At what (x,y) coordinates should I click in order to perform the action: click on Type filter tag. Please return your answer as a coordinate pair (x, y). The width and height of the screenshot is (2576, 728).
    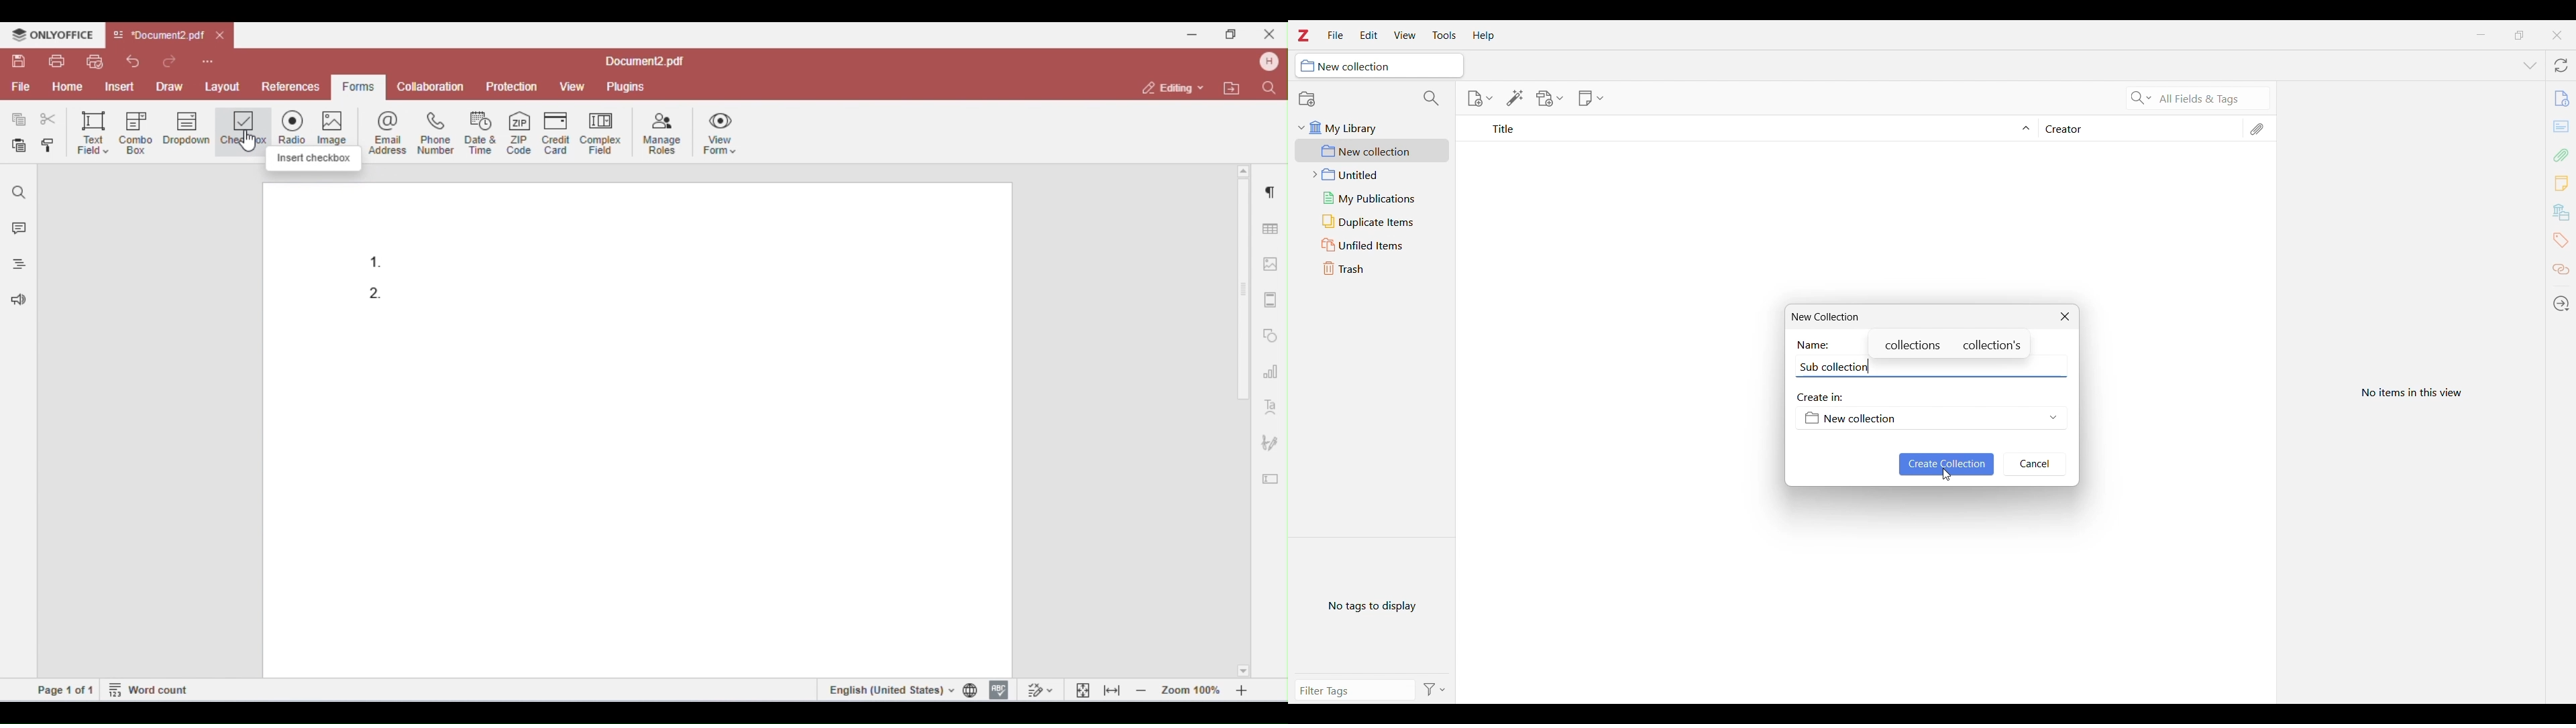
    Looking at the image, I should click on (1346, 690).